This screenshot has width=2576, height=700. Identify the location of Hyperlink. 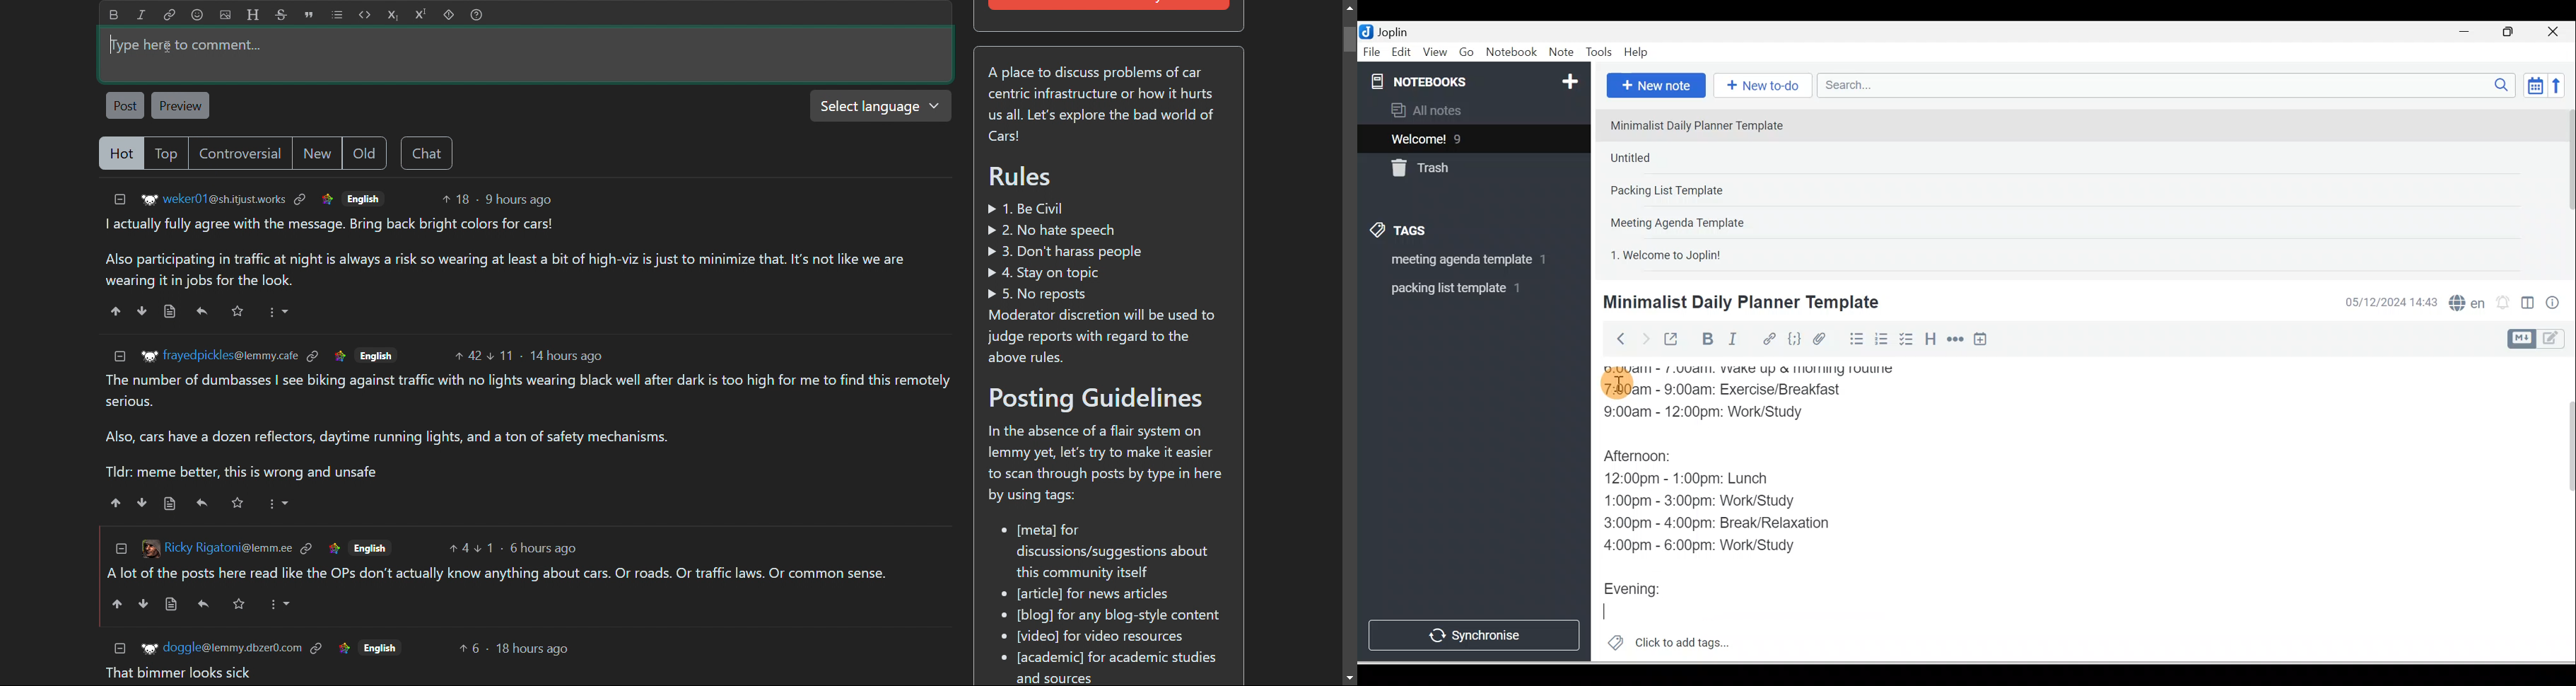
(1768, 340).